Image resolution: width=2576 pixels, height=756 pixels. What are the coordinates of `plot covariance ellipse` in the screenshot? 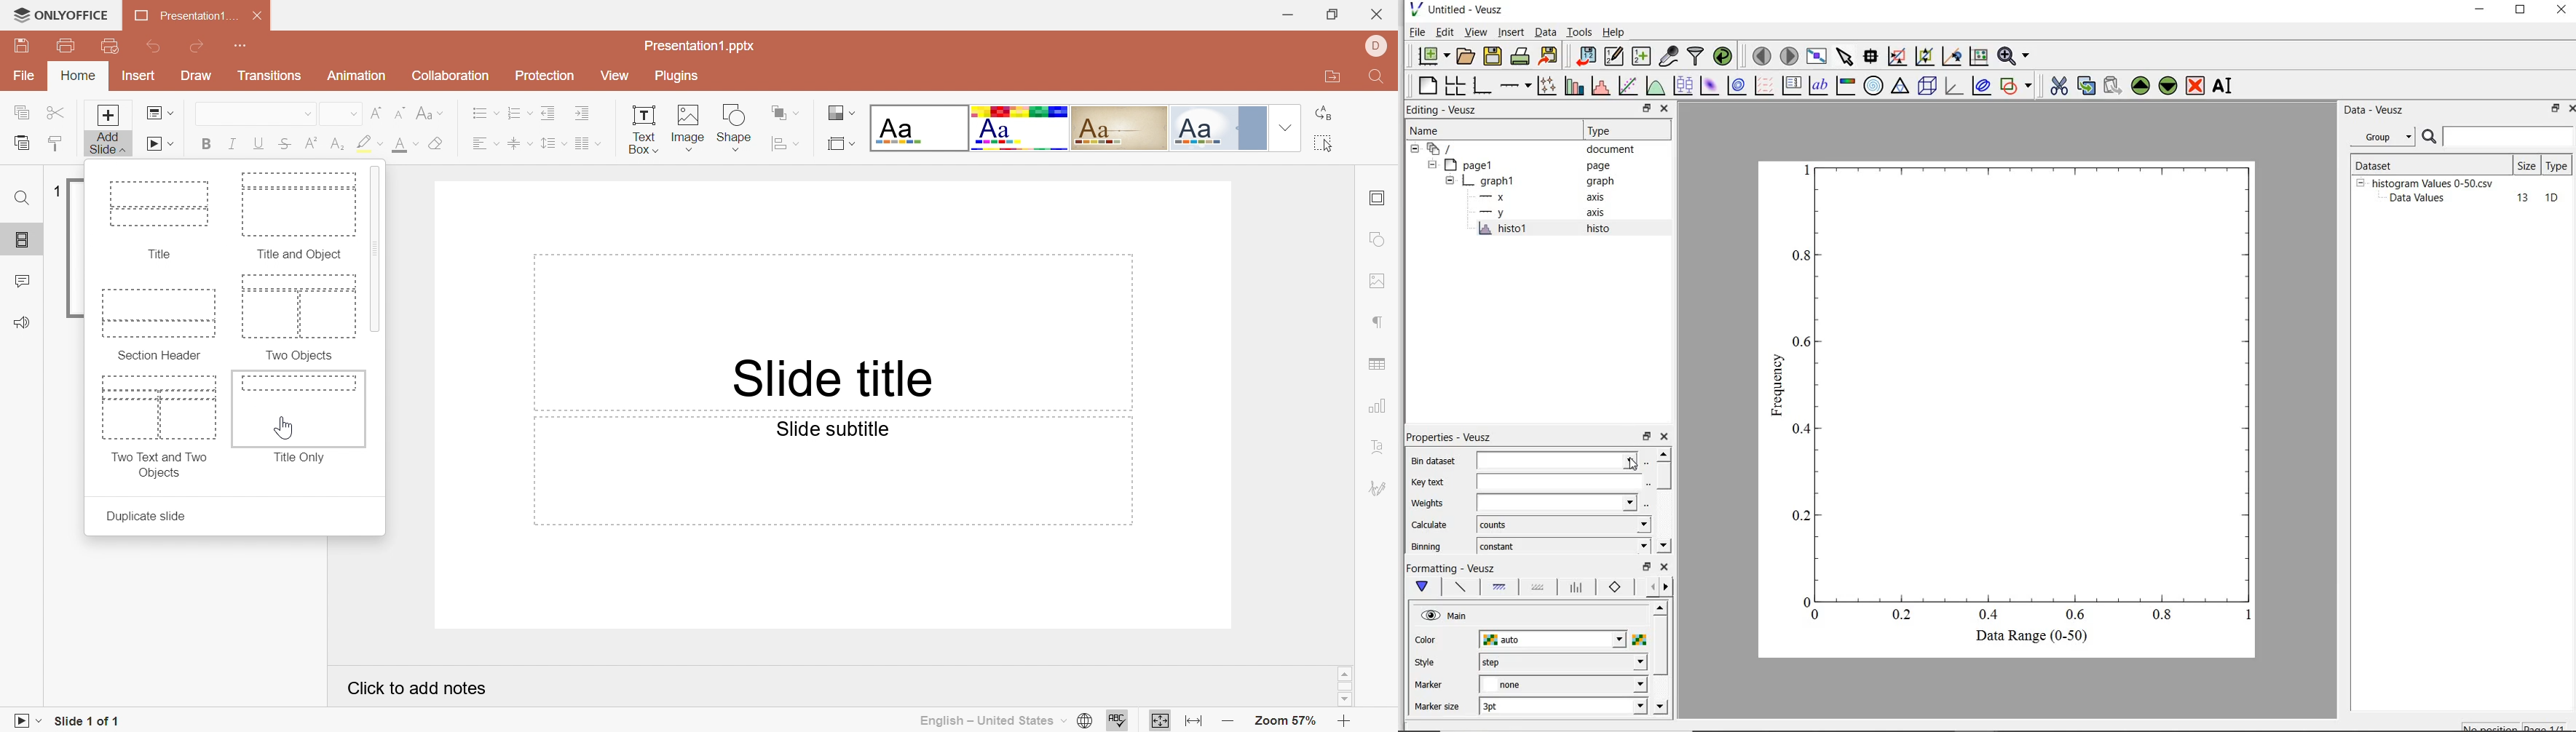 It's located at (1982, 88).